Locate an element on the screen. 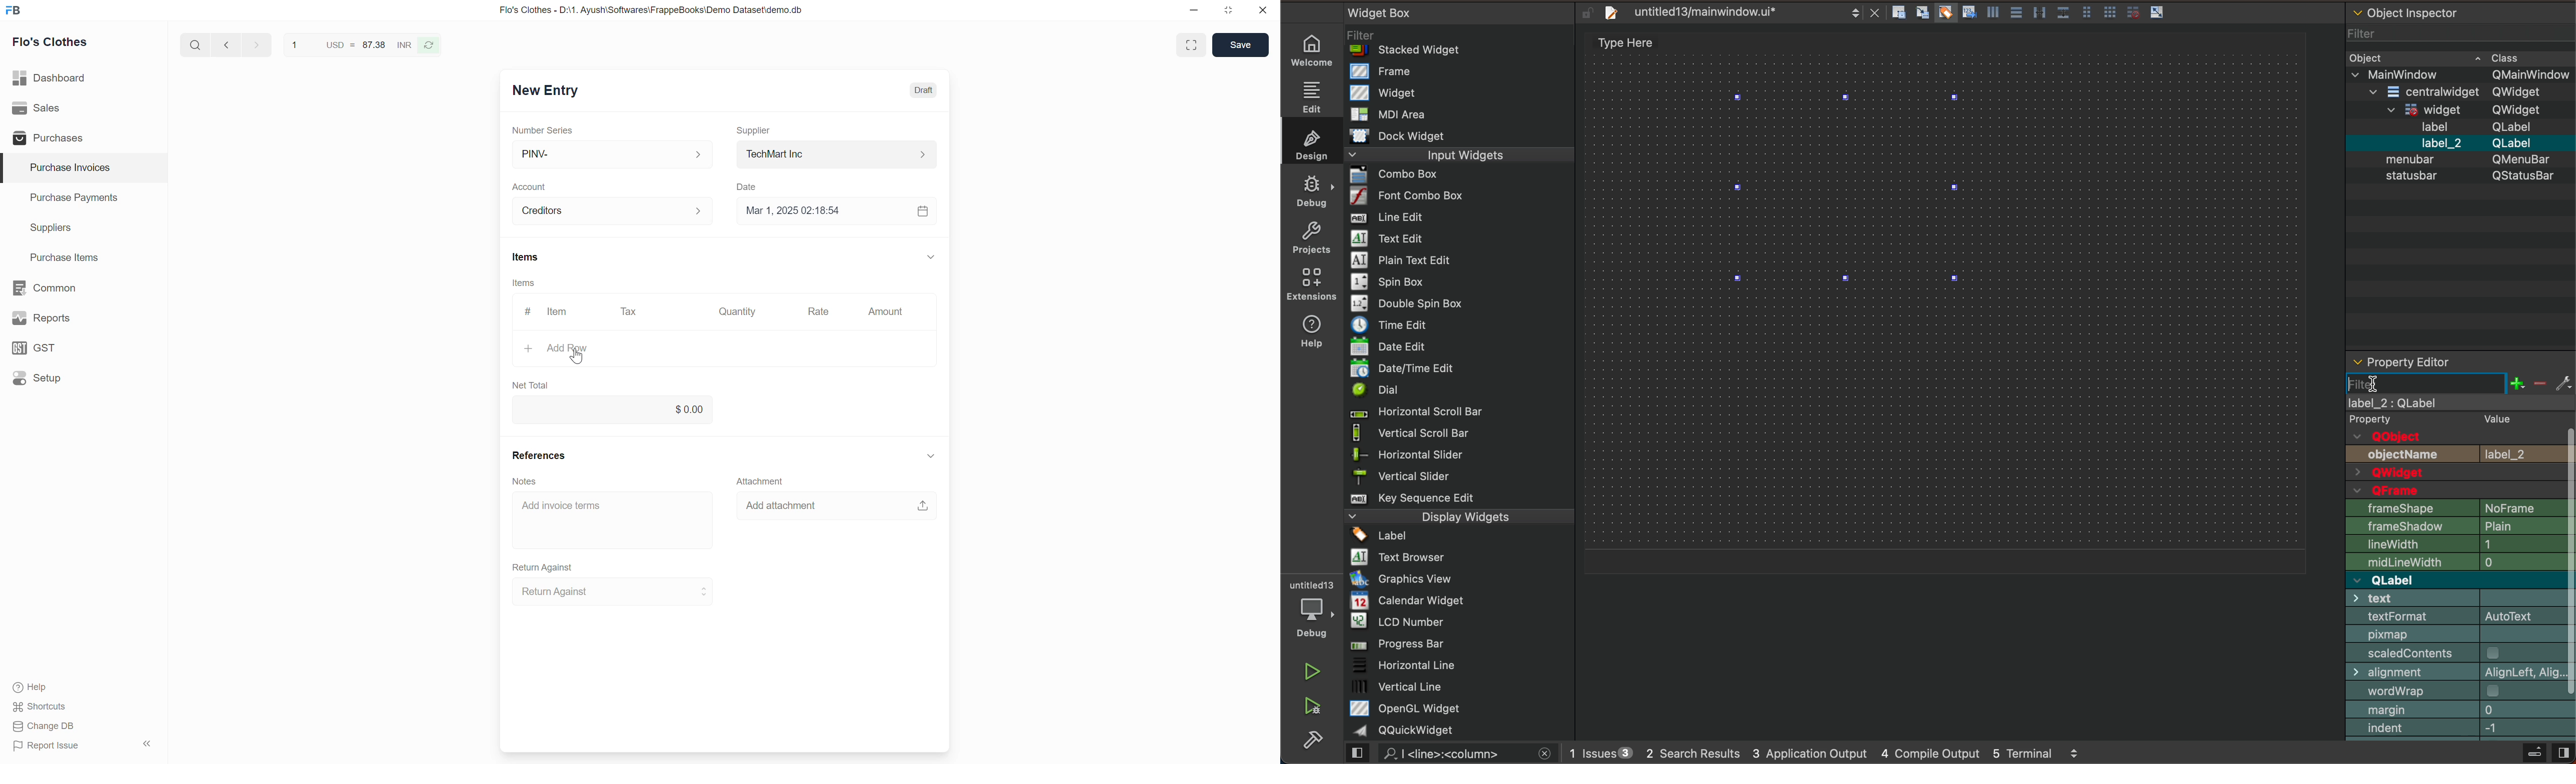 The height and width of the screenshot is (784, 2576). Save is located at coordinates (1240, 45).